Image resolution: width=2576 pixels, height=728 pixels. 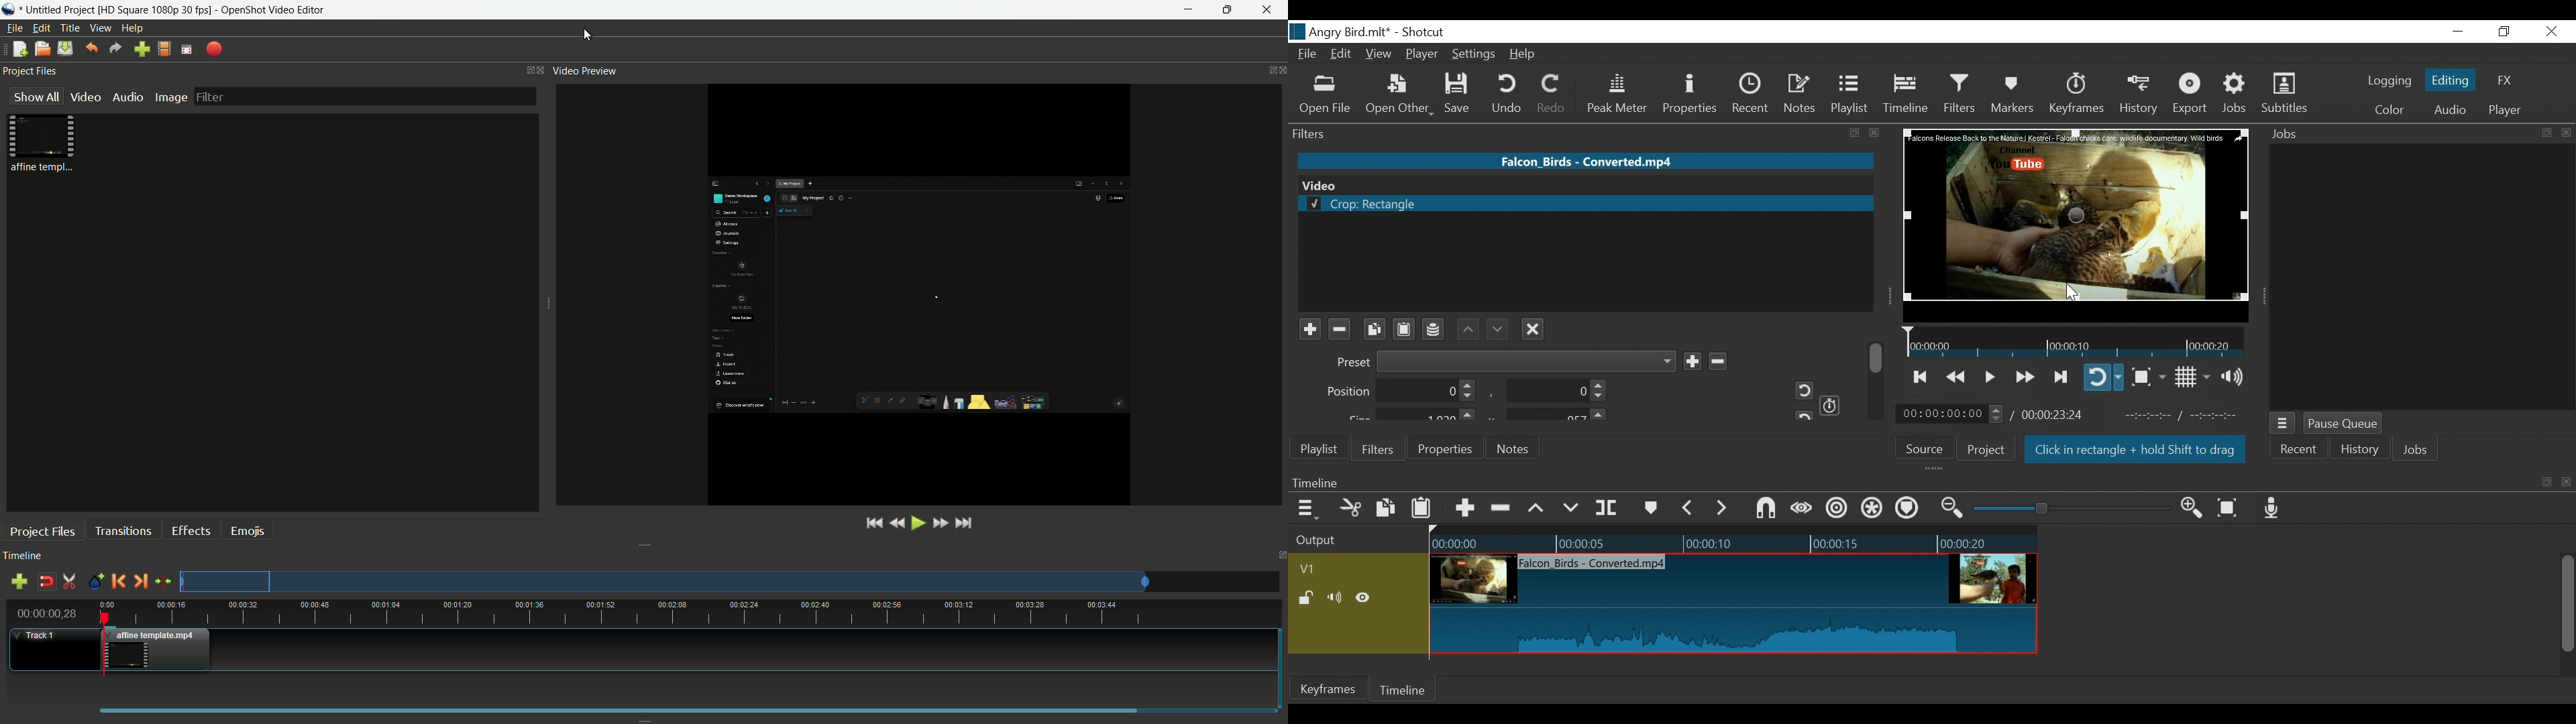 What do you see at coordinates (1328, 688) in the screenshot?
I see `Keyframes` at bounding box center [1328, 688].